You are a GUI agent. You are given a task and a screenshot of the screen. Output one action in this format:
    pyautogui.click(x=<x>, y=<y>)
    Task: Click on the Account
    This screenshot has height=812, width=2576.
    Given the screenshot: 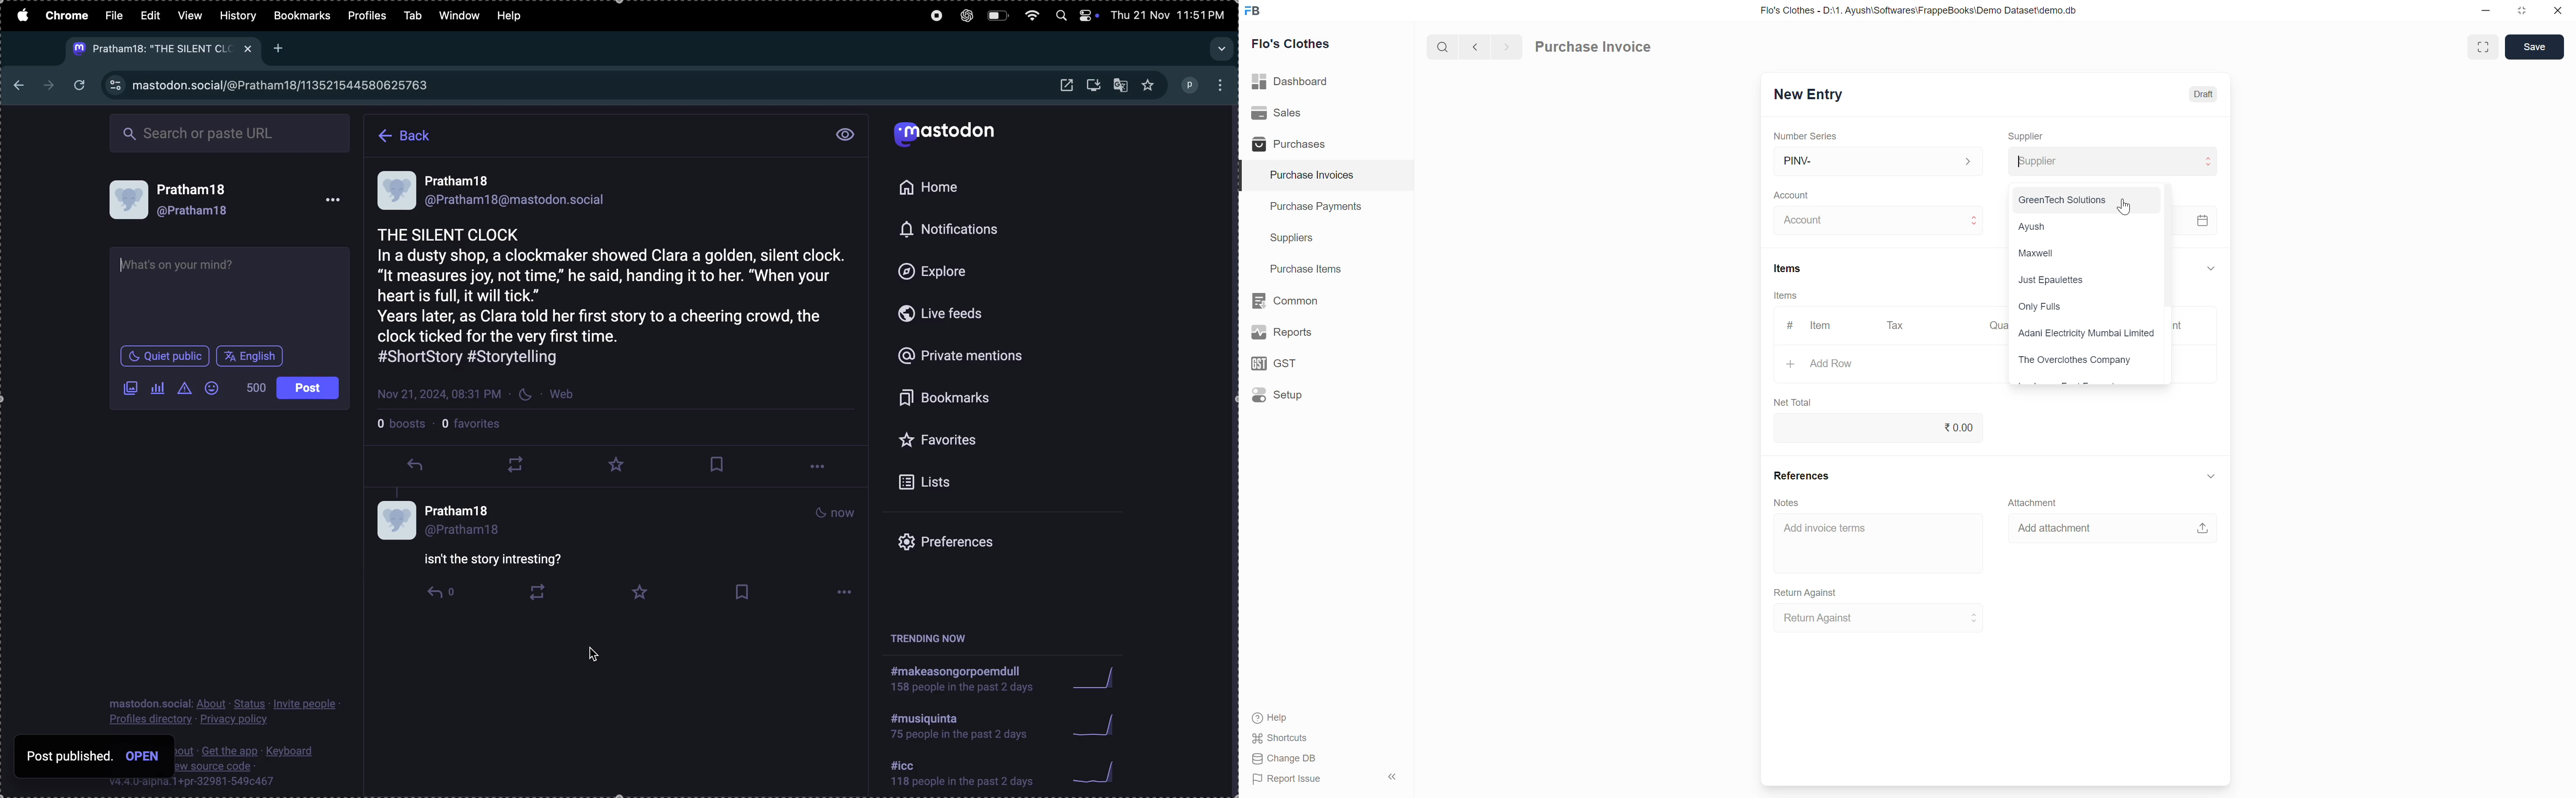 What is the action you would take?
    pyautogui.click(x=1879, y=220)
    